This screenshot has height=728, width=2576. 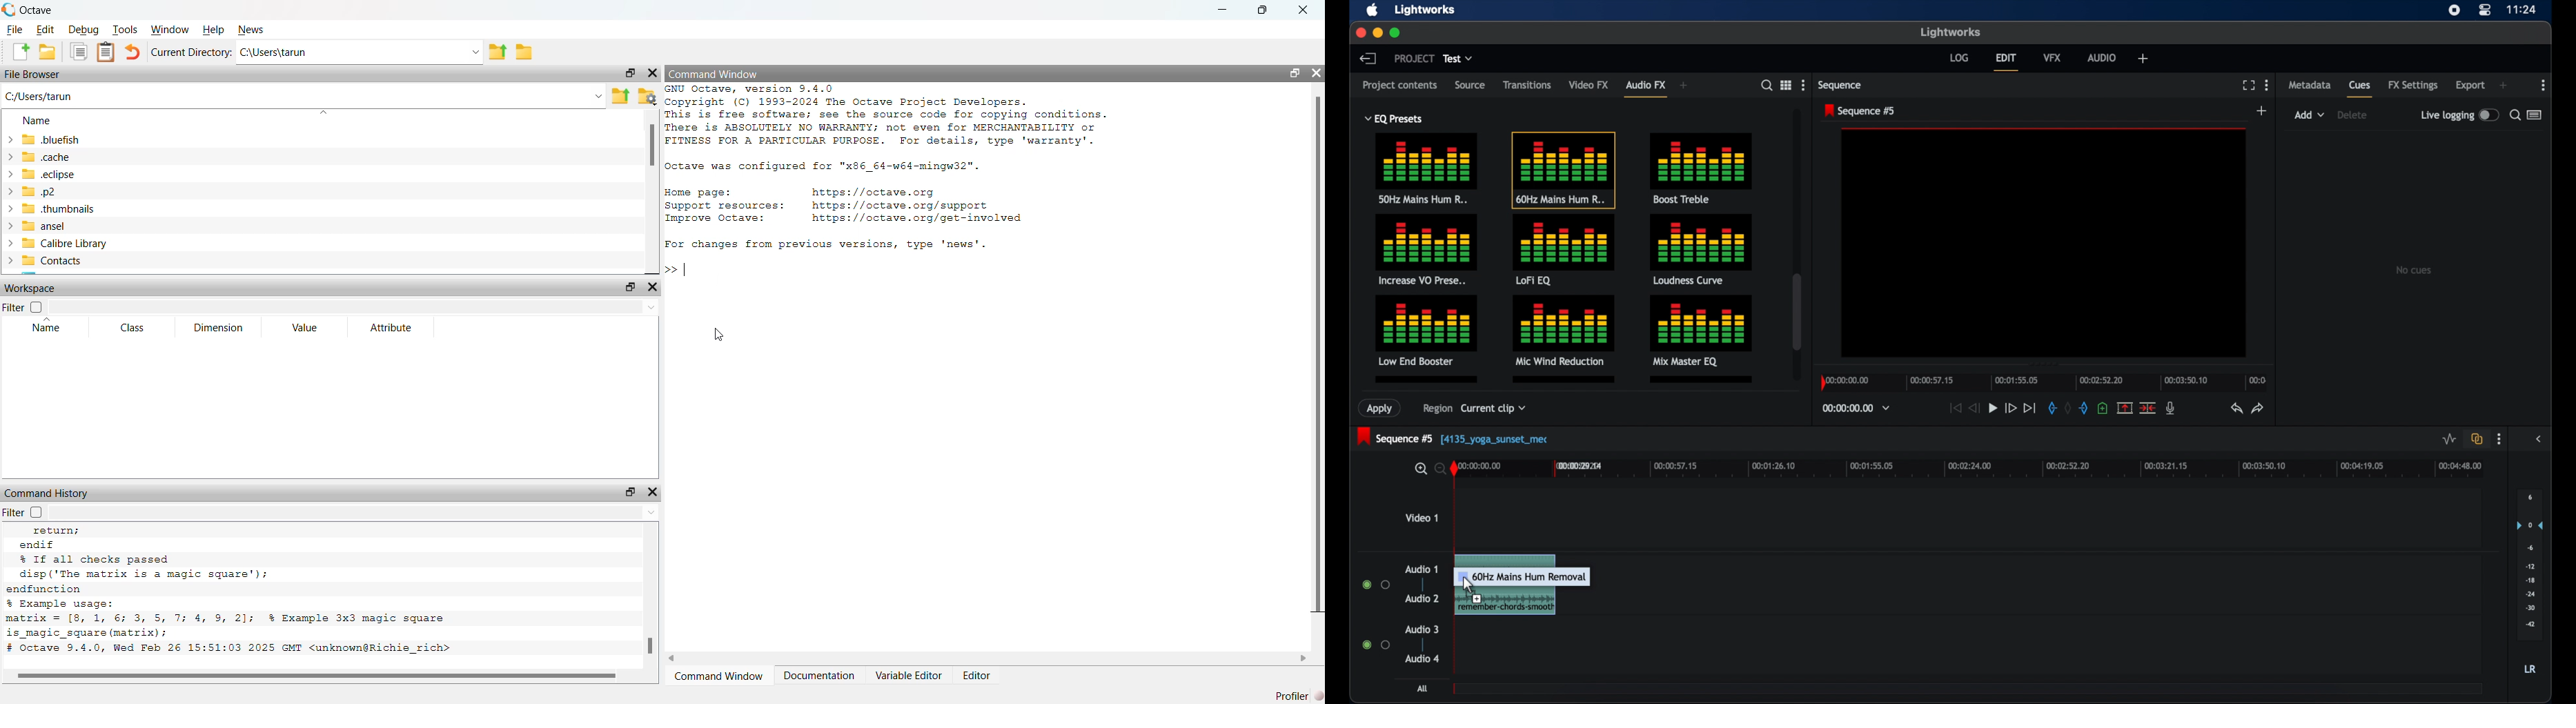 What do you see at coordinates (237, 591) in the screenshot?
I see `return;

endif

% If all checks passed

disp ('The matrix is a magic square’);
endfunction
% Example usage:
matrix = [8, 1, 6; 3, 5, 7; 4, 9, 2]; % Example 3x3 magic square
is_magic_square (matrix);
# Octave 9.4.0, Wed Feb 26 15:51:03 2025 GMT <unknown@Richie_rich>` at bounding box center [237, 591].